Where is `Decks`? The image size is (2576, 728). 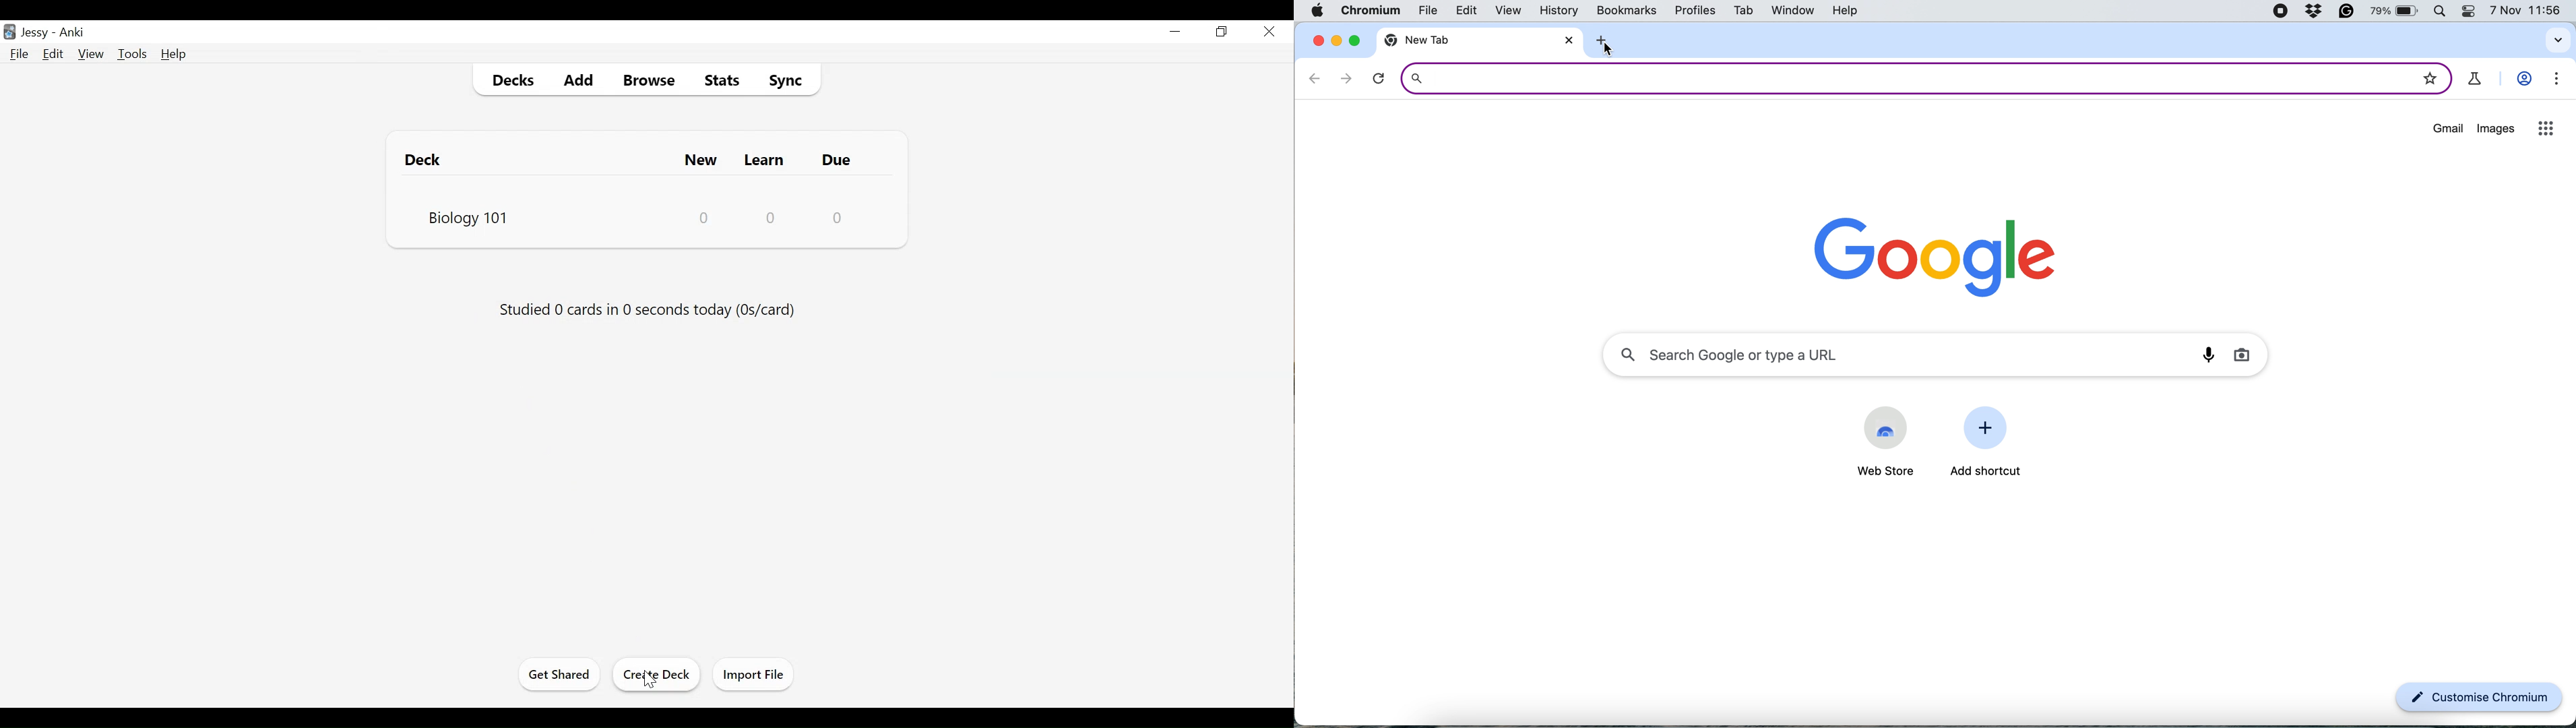
Decks is located at coordinates (509, 79).